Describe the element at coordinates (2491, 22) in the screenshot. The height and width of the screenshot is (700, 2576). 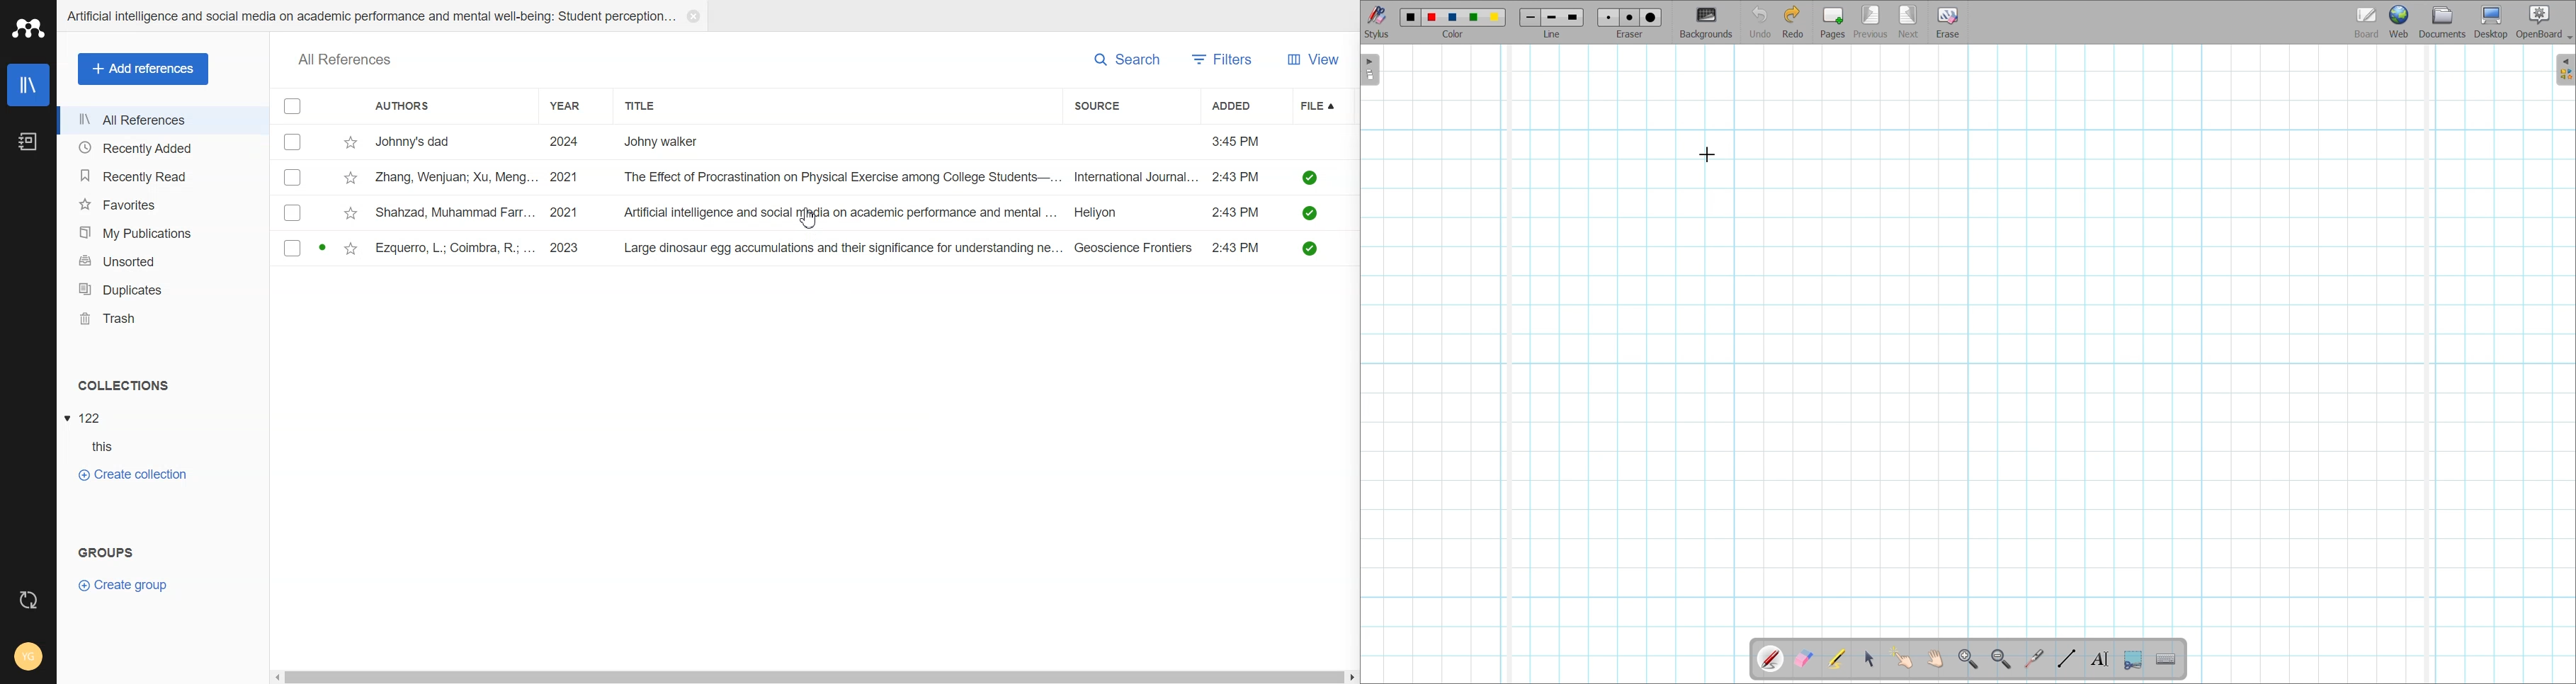
I see `Show desktop` at that location.